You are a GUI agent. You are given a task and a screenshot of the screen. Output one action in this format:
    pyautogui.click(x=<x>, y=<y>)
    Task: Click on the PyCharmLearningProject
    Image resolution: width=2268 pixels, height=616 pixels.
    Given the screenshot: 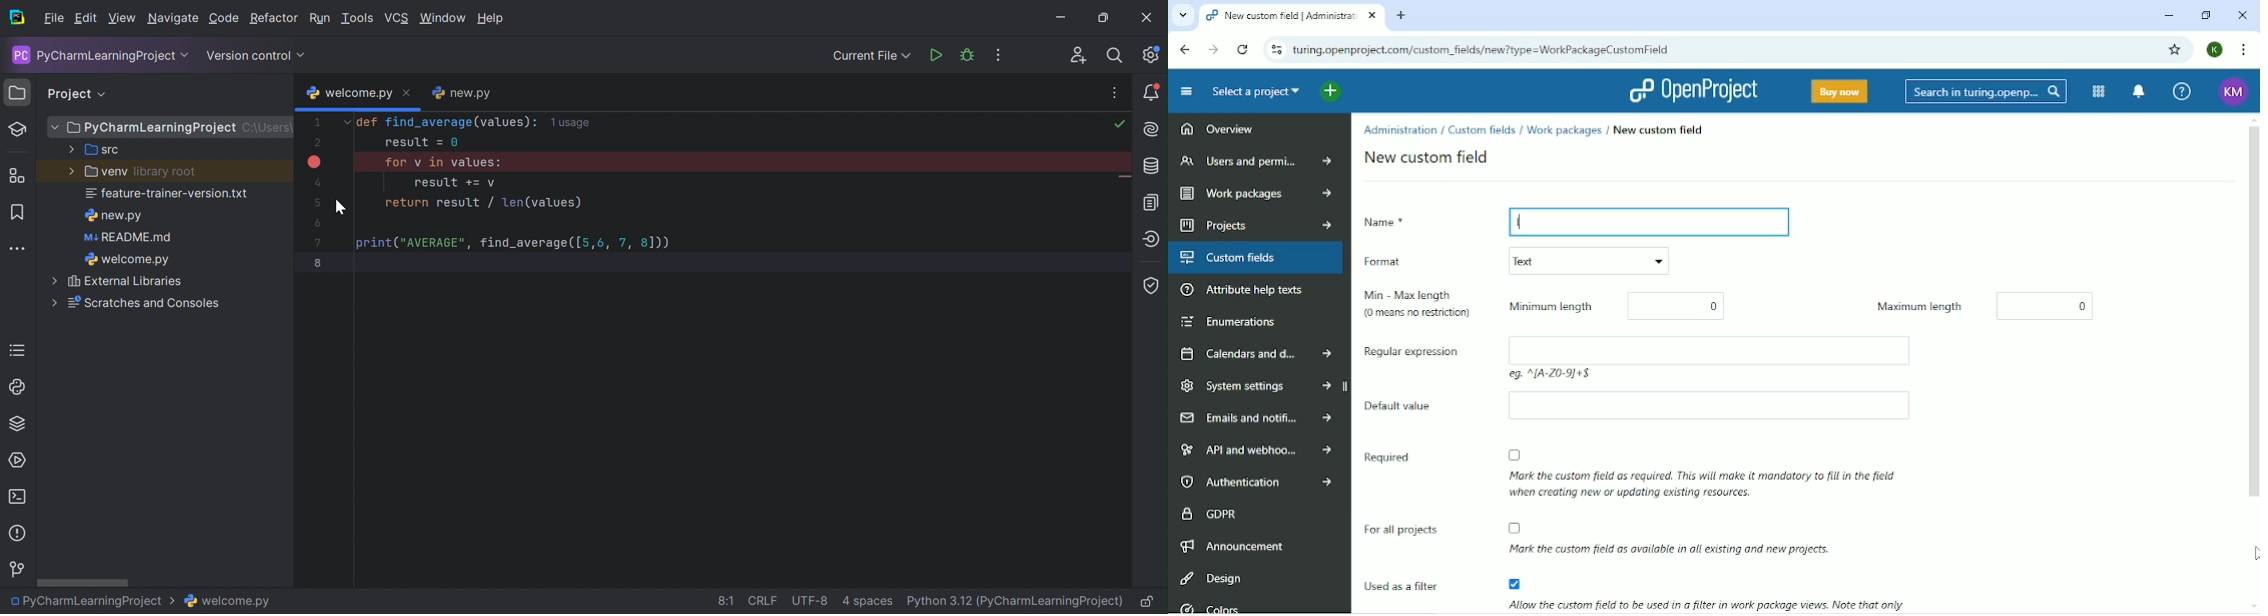 What is the action you would take?
    pyautogui.click(x=146, y=128)
    